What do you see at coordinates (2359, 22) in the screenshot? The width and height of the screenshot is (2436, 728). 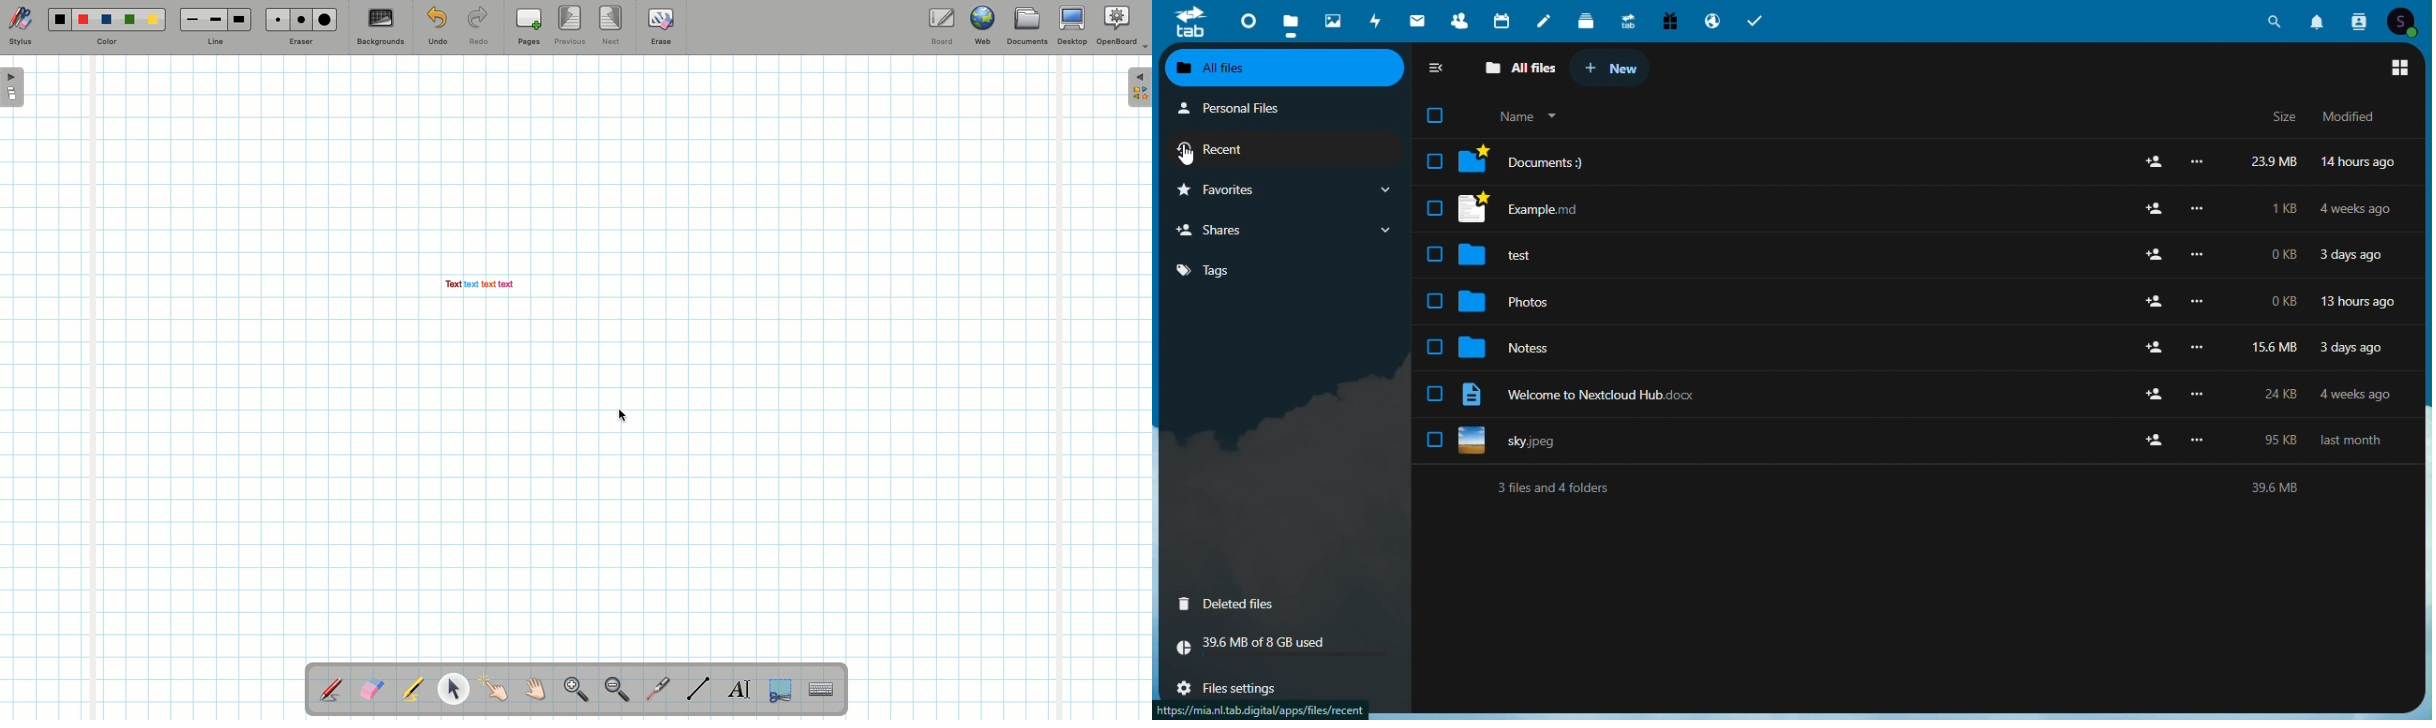 I see `contacts` at bounding box center [2359, 22].